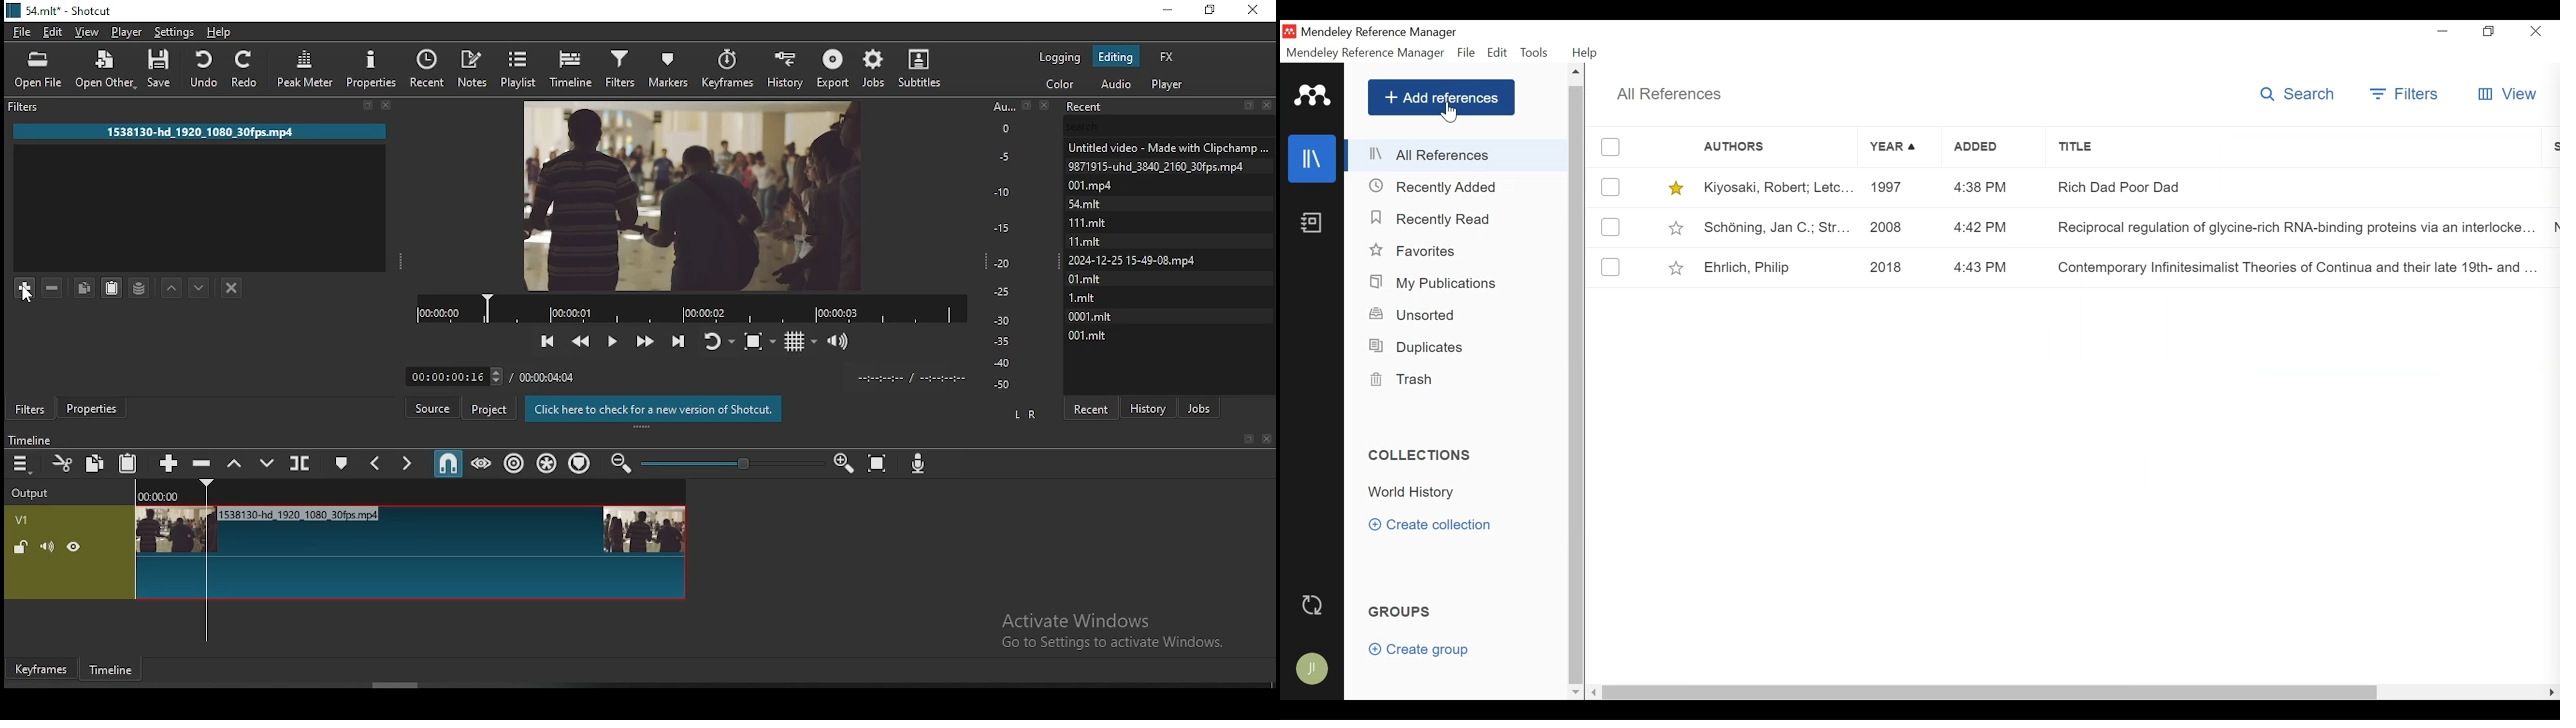 This screenshot has height=728, width=2576. What do you see at coordinates (2550, 693) in the screenshot?
I see `Scroll Right` at bounding box center [2550, 693].